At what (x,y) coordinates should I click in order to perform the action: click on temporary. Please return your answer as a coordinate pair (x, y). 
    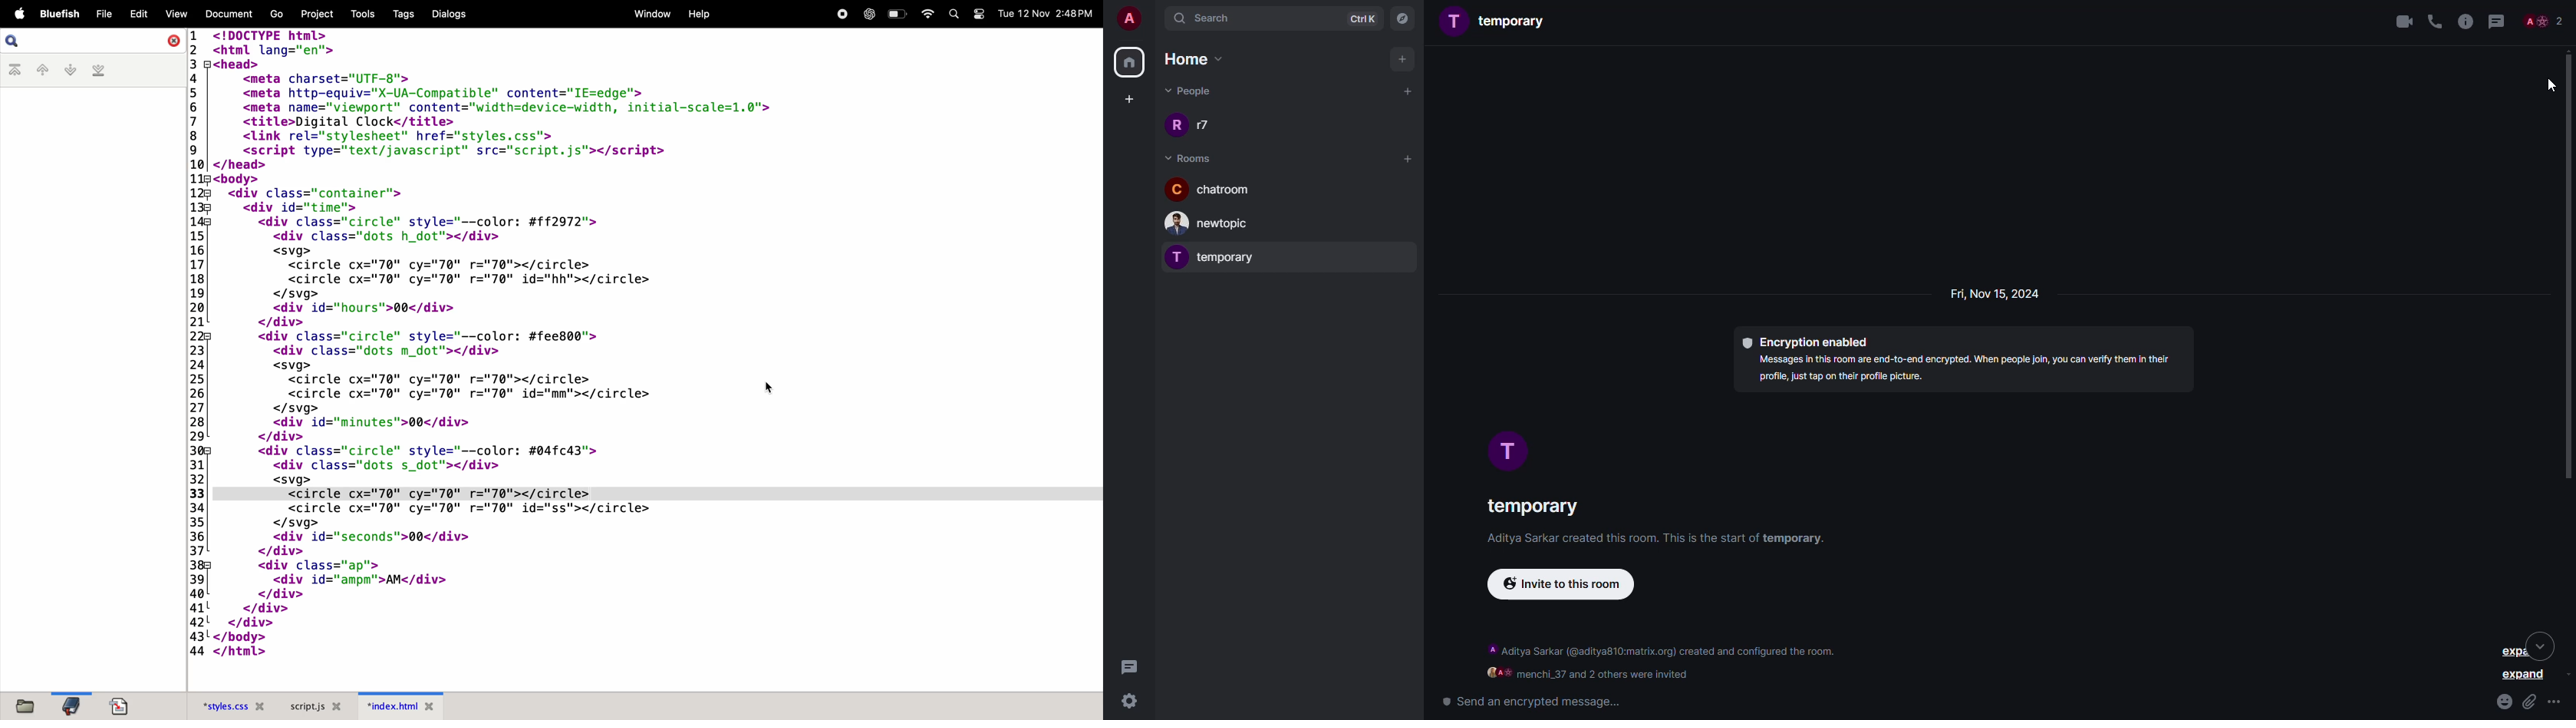
    Looking at the image, I should click on (1531, 507).